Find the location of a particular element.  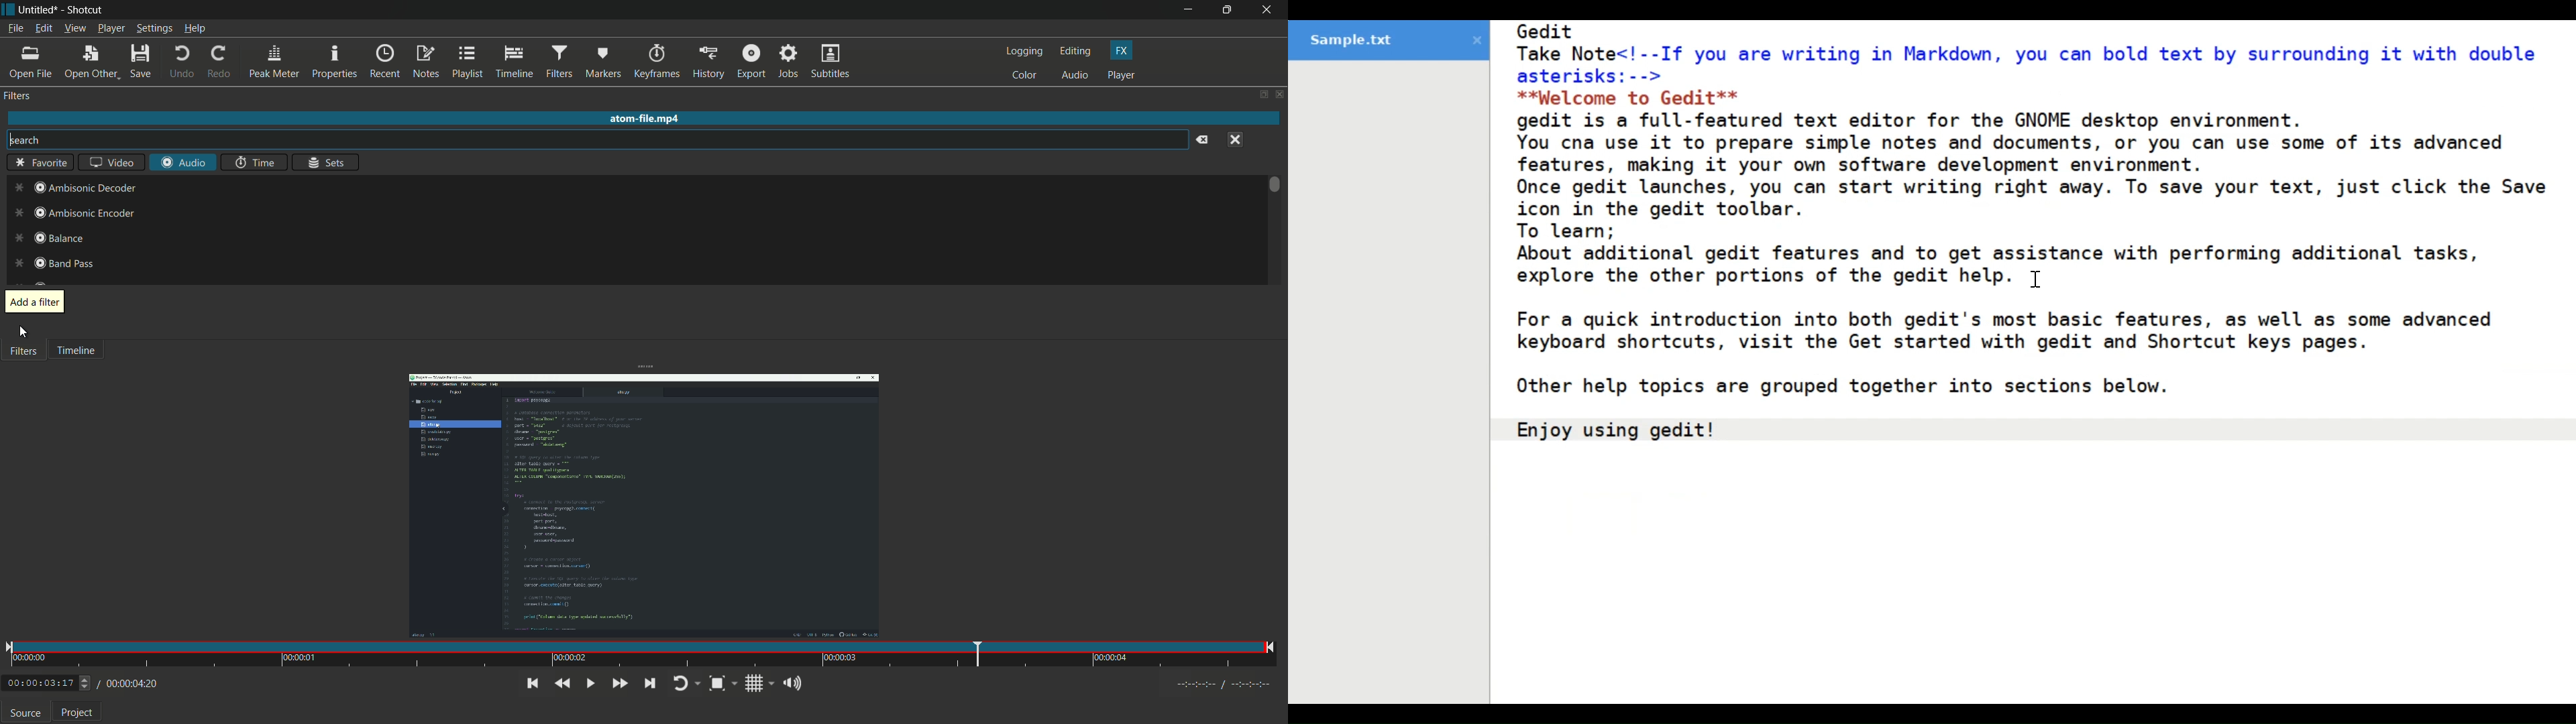

clear search is located at coordinates (1201, 139).